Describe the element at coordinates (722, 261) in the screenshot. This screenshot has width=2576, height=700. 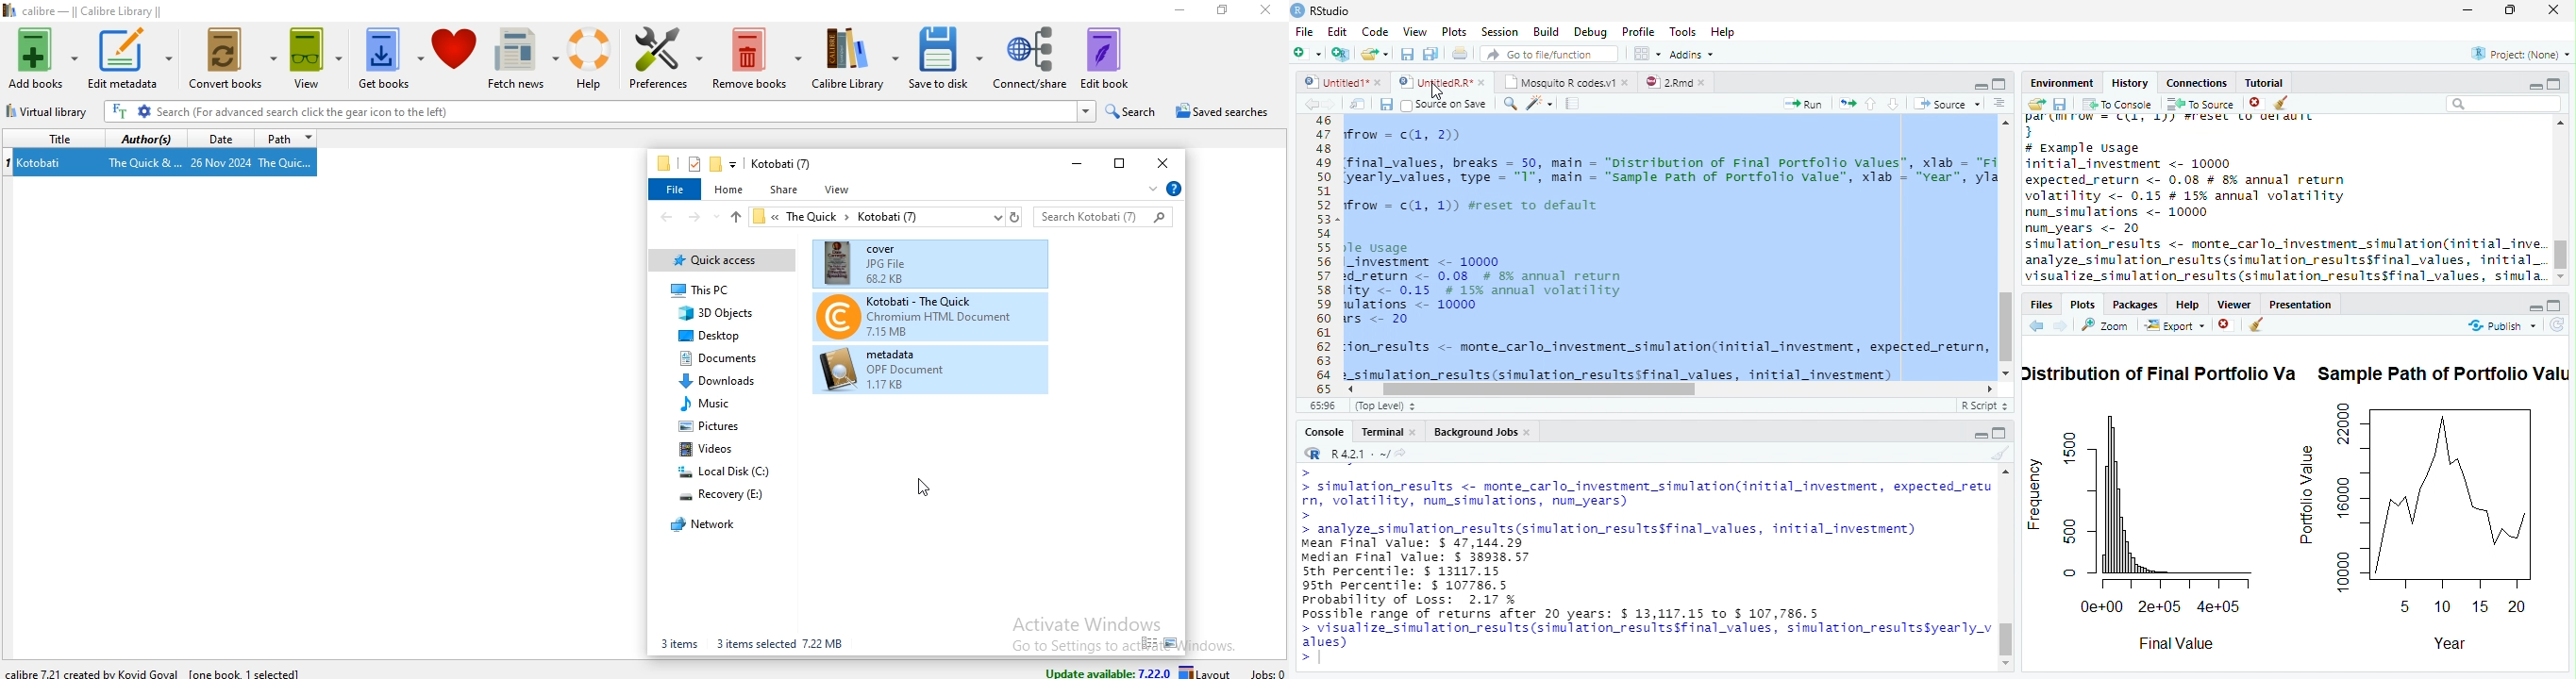
I see `quick access` at that location.